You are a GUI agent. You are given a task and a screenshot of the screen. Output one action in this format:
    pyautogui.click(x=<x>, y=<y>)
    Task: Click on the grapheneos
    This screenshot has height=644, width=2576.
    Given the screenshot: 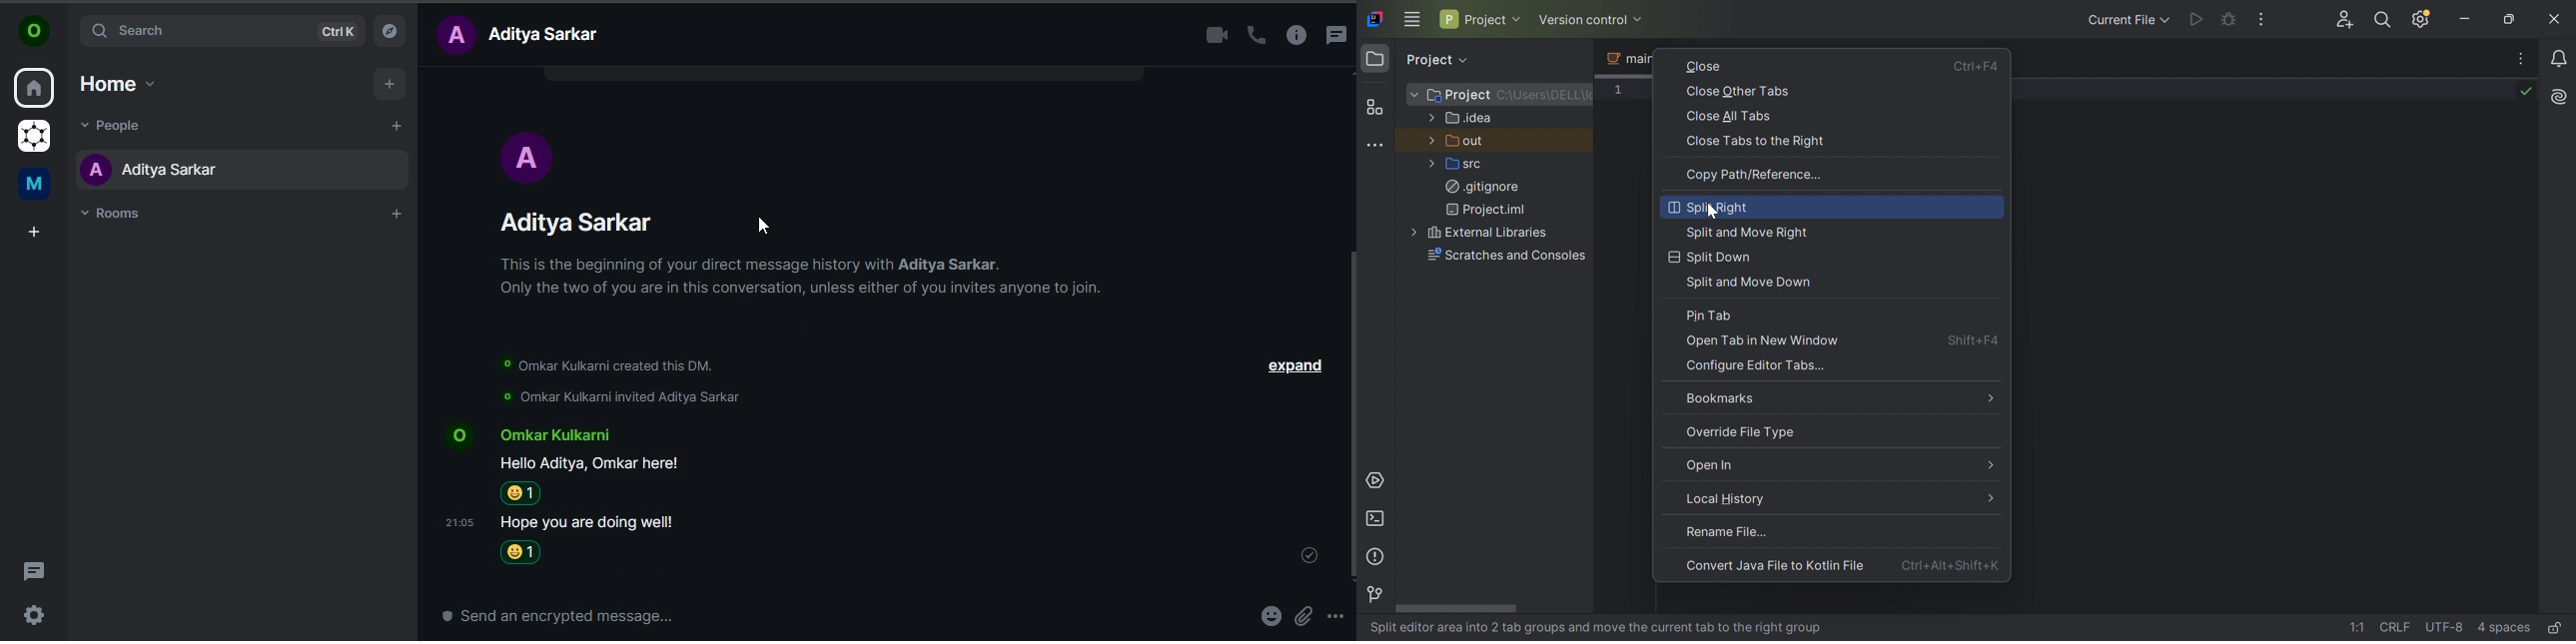 What is the action you would take?
    pyautogui.click(x=32, y=137)
    